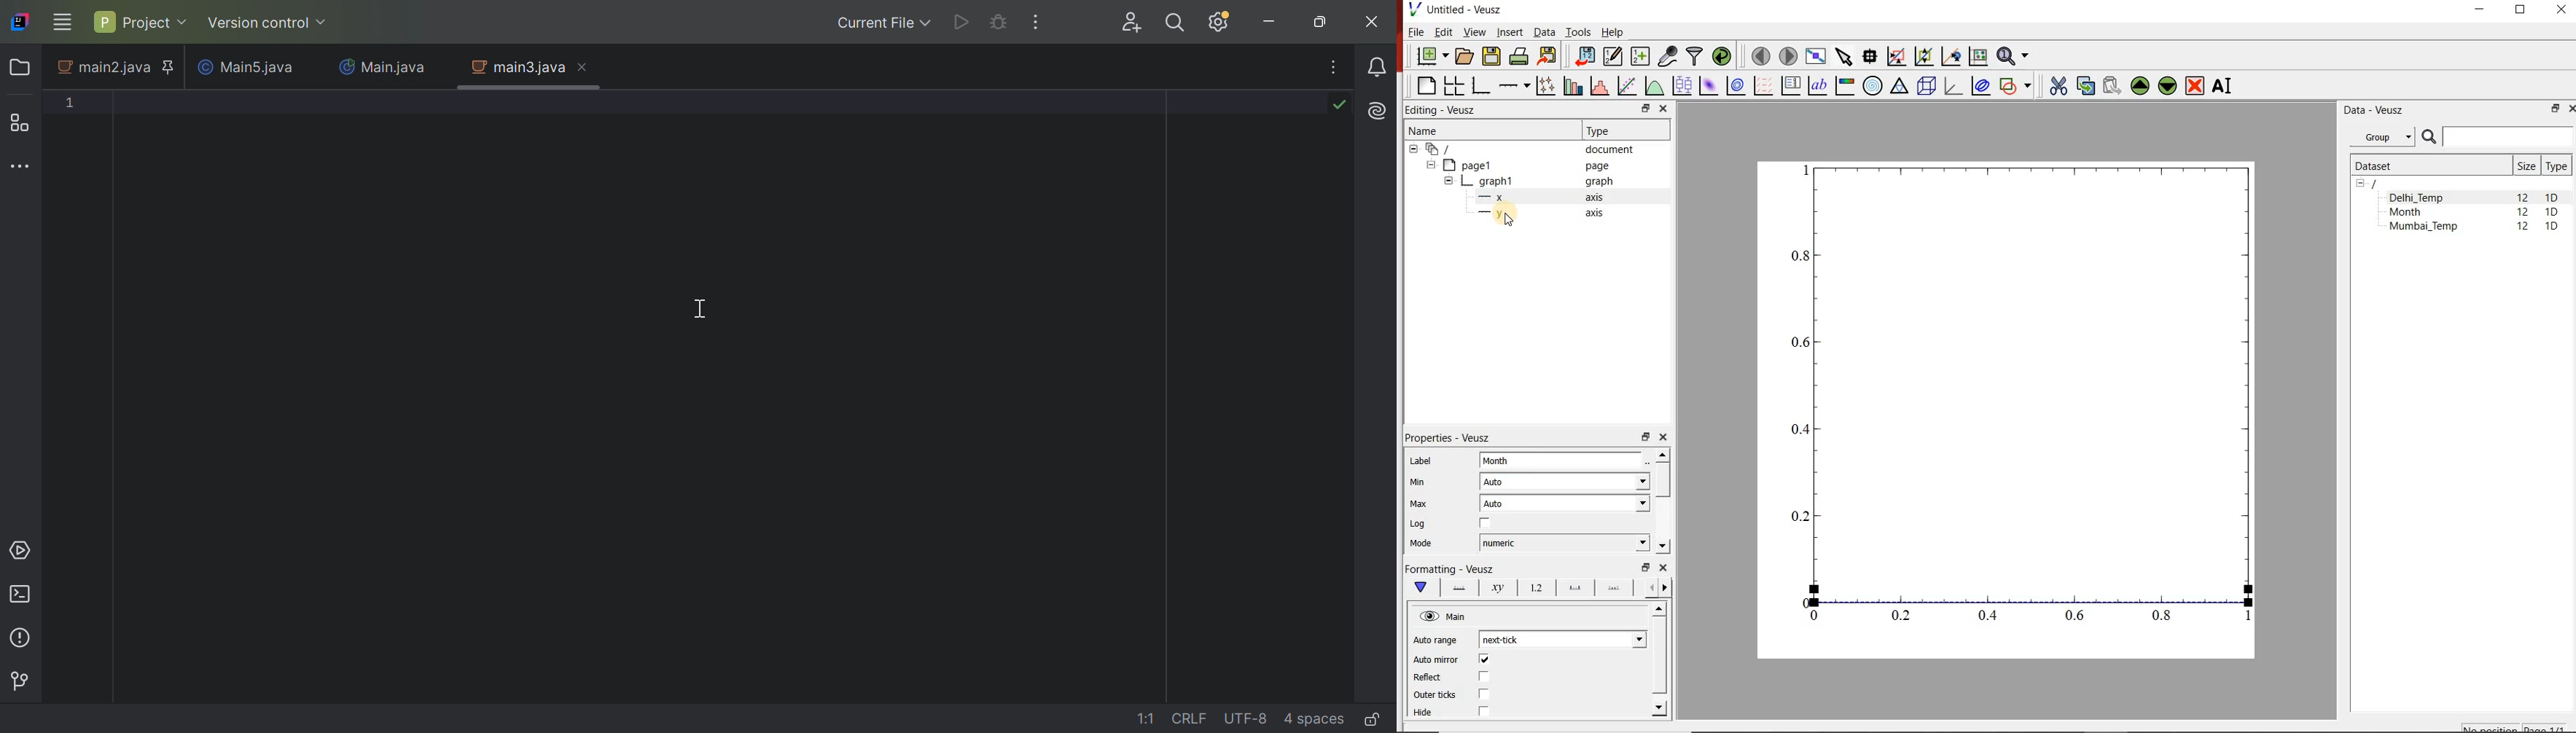 The image size is (2576, 756). I want to click on Grid lines, so click(1659, 589).